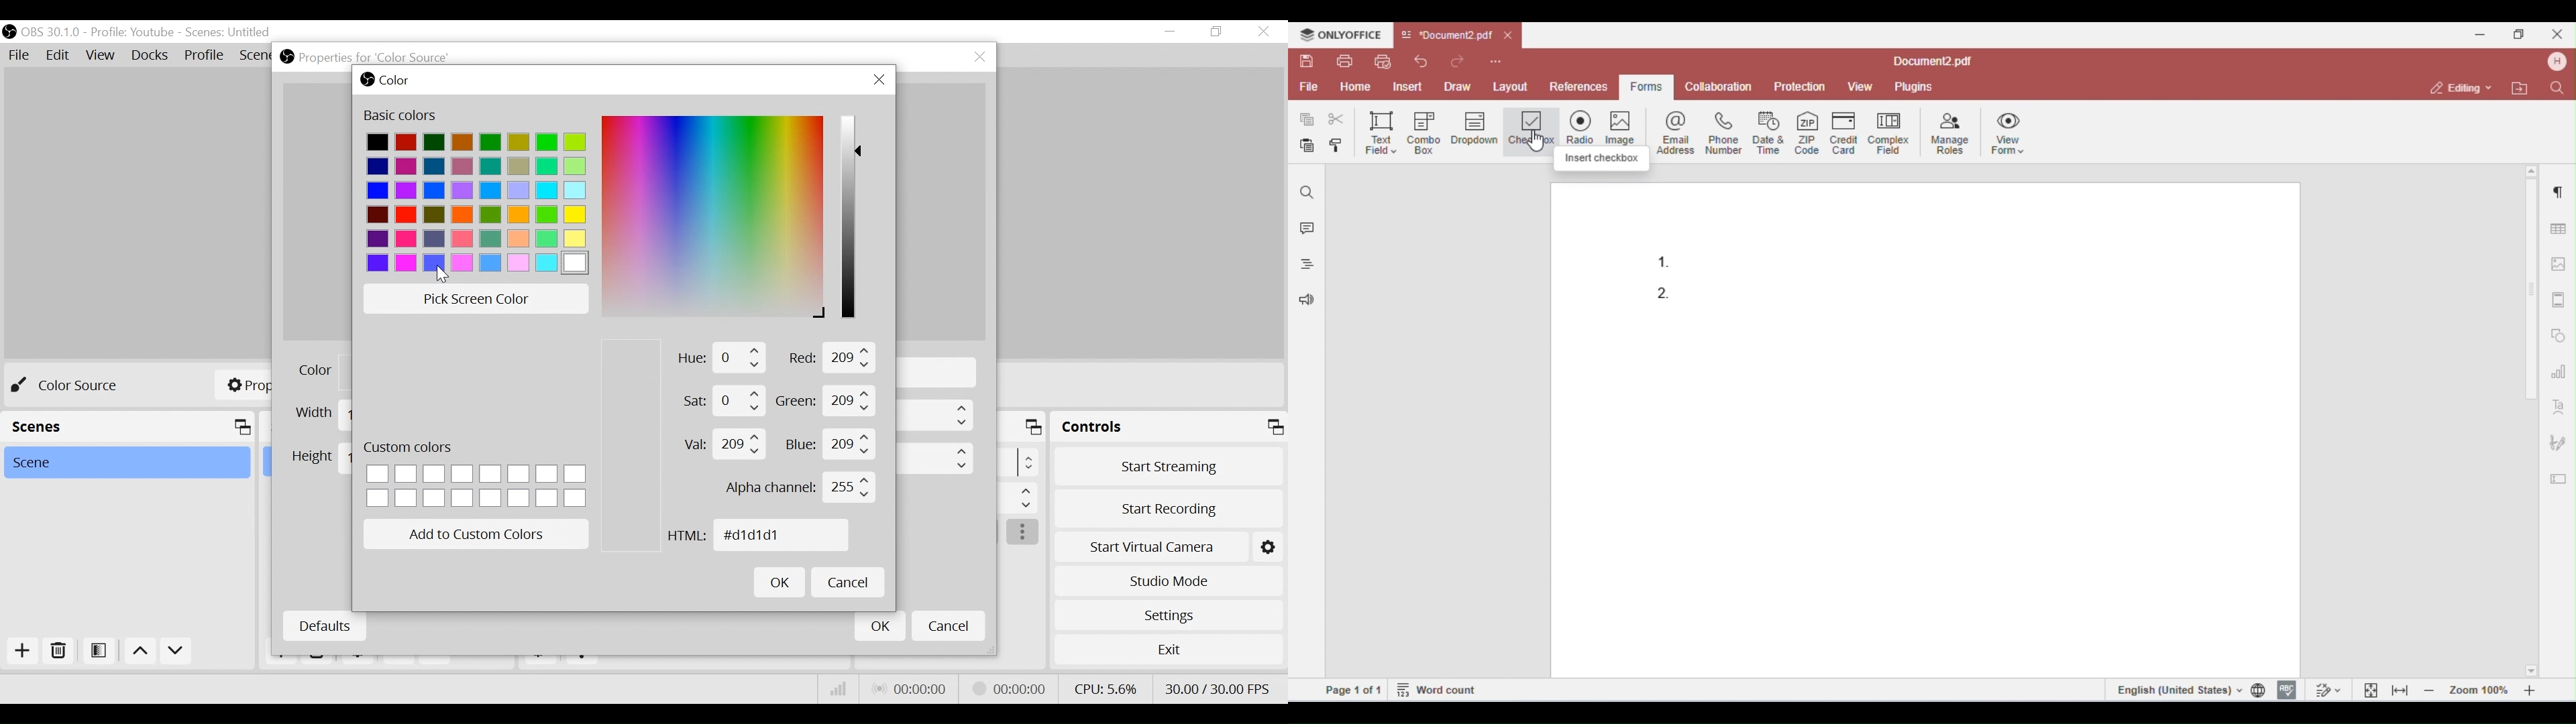 The height and width of the screenshot is (728, 2576). I want to click on move down, so click(178, 652).